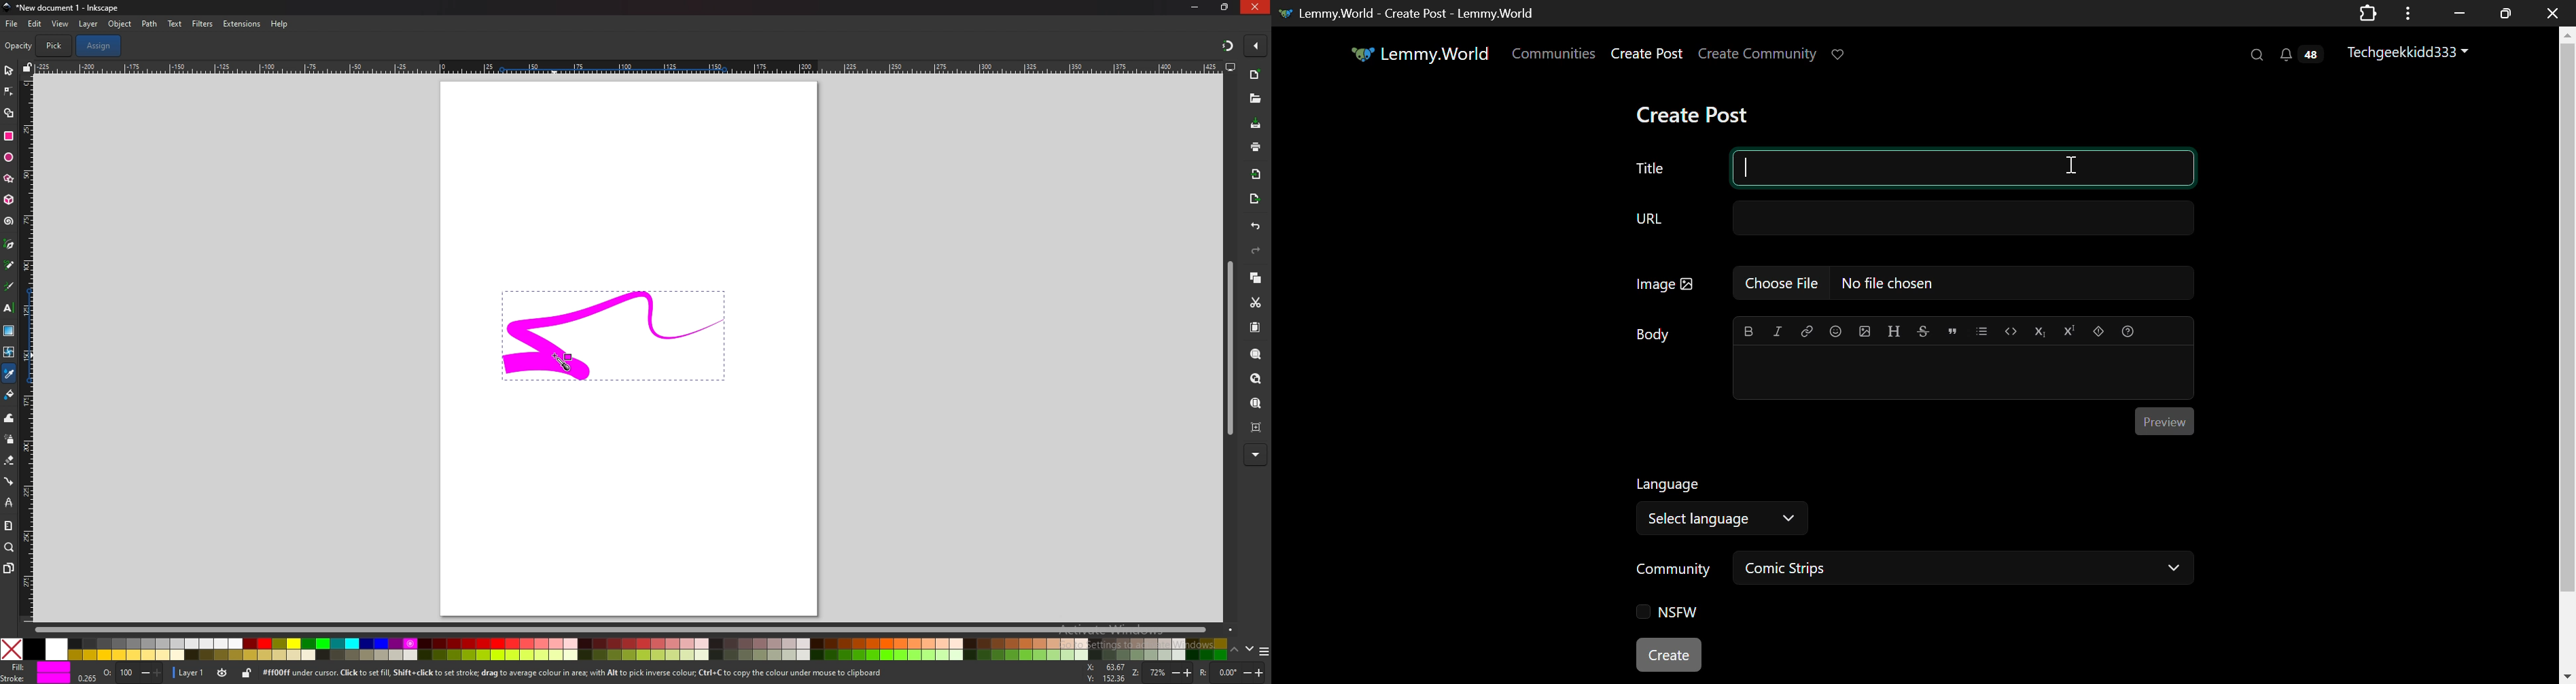  I want to click on lock guide, so click(27, 67).